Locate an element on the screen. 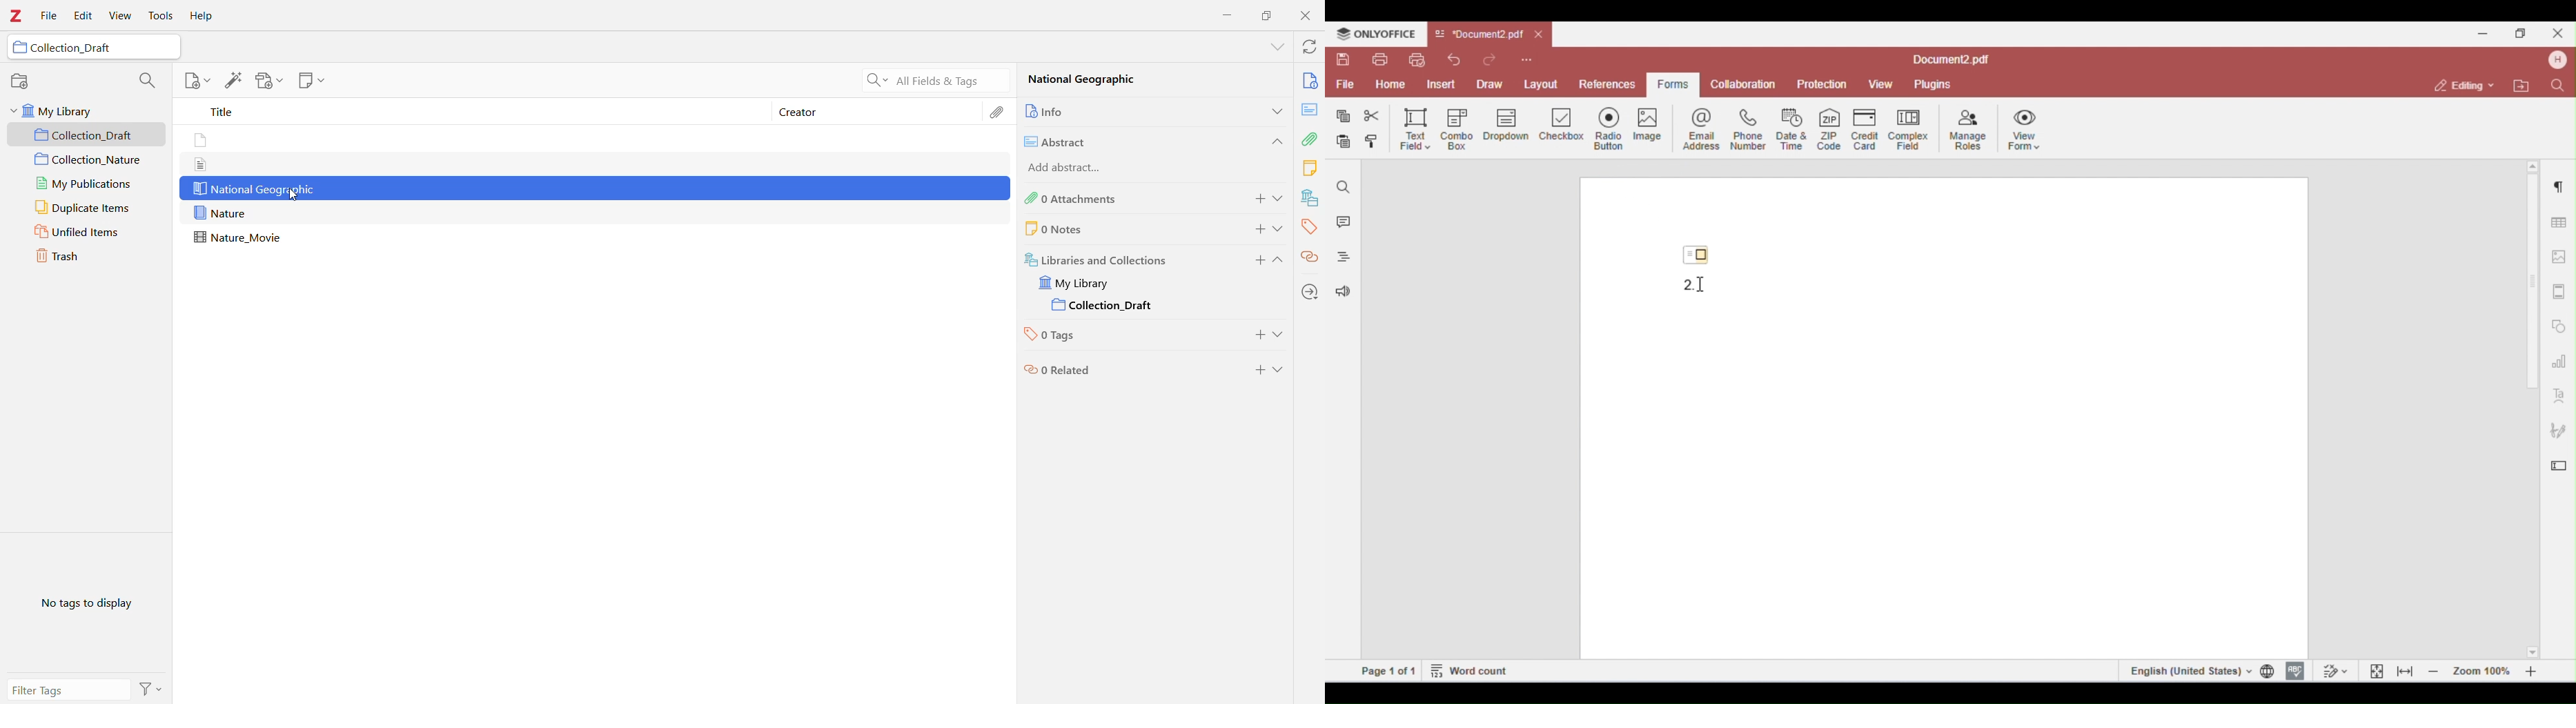  No tags to display is located at coordinates (85, 603).